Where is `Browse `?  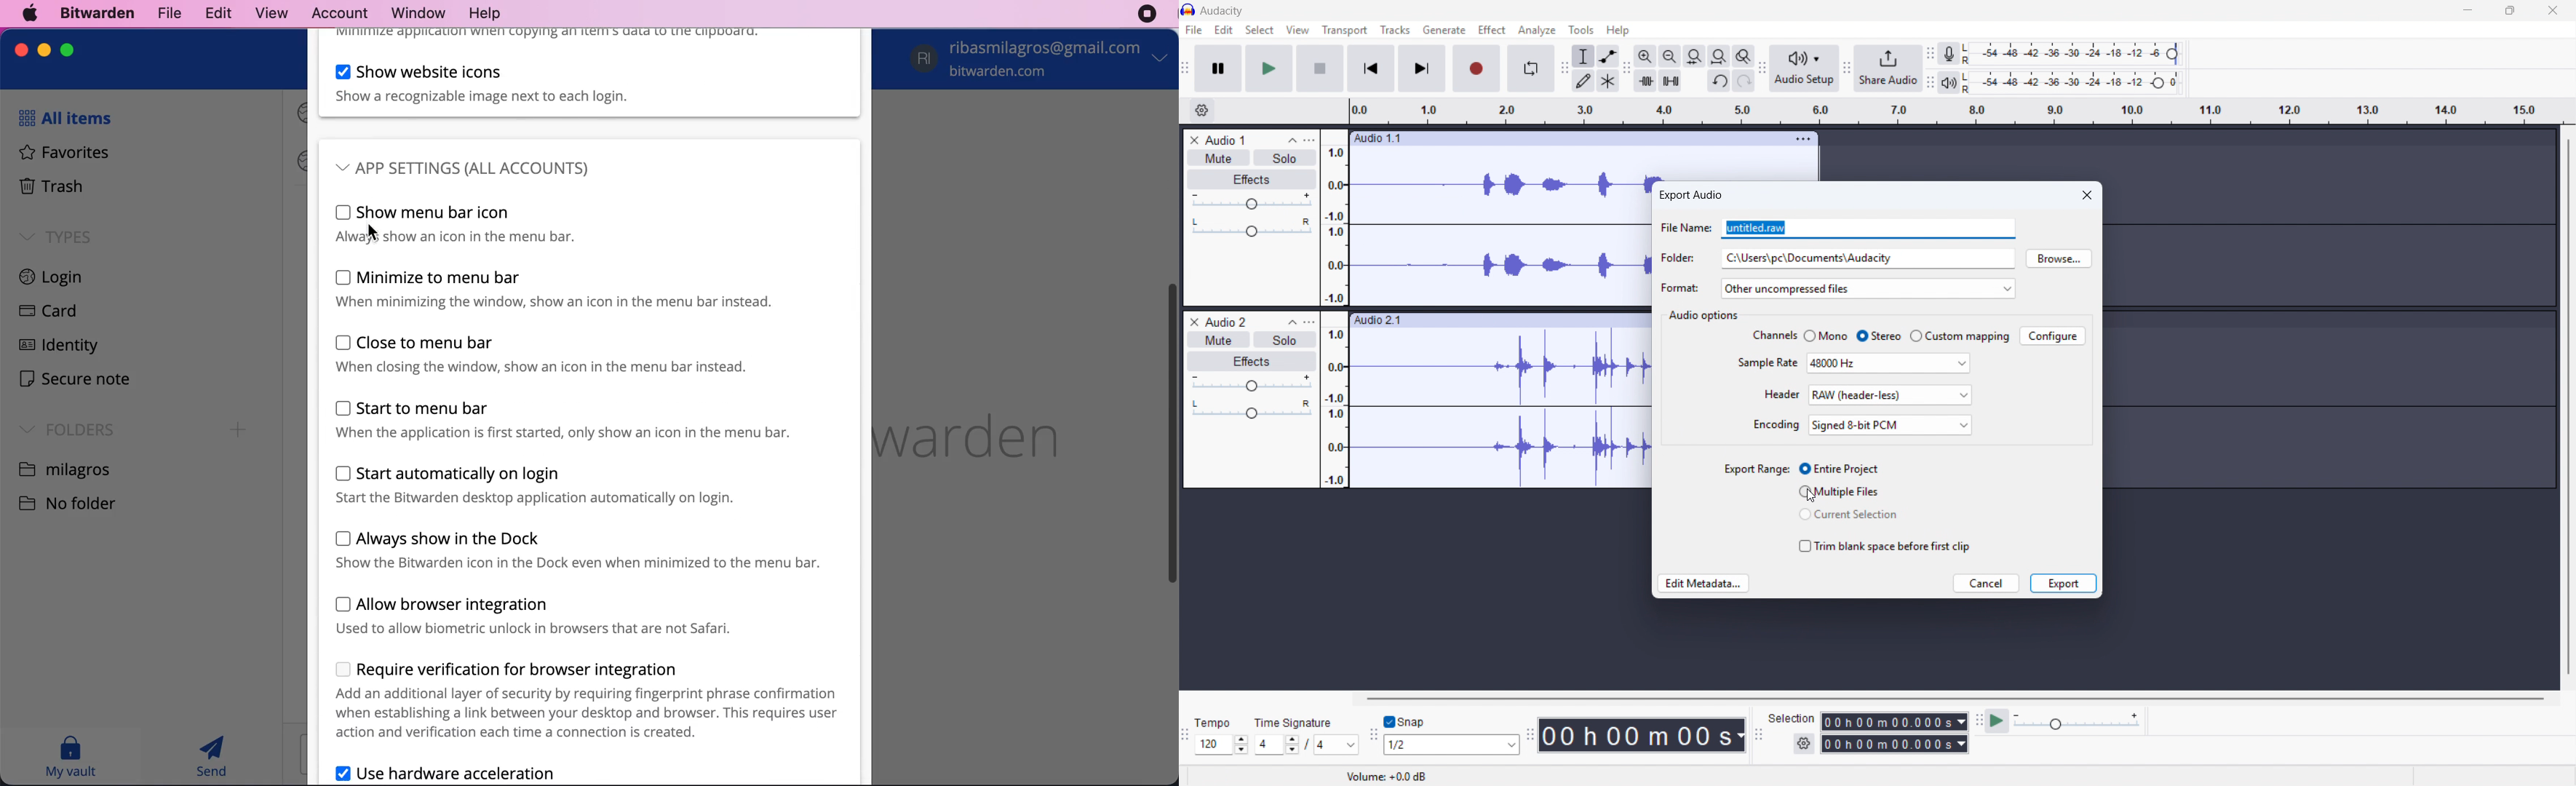
Browse  is located at coordinates (2059, 258).